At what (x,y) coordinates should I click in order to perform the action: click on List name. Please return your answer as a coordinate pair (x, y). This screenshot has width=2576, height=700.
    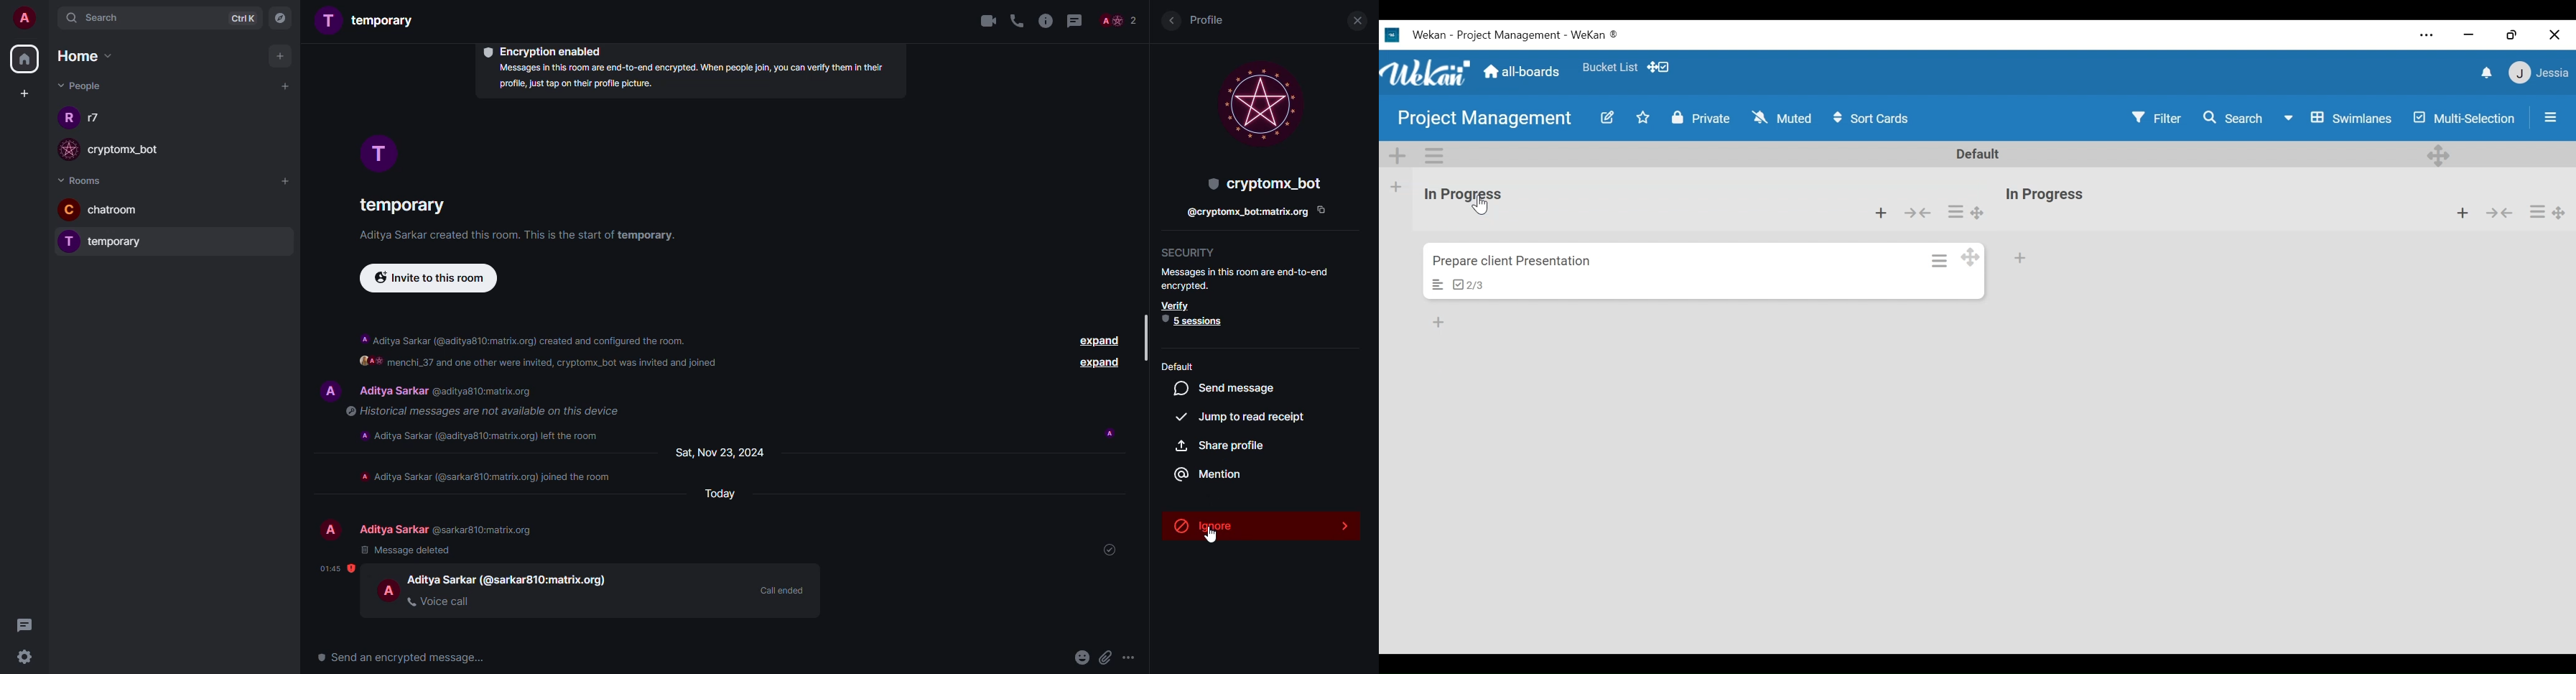
    Looking at the image, I should click on (1462, 195).